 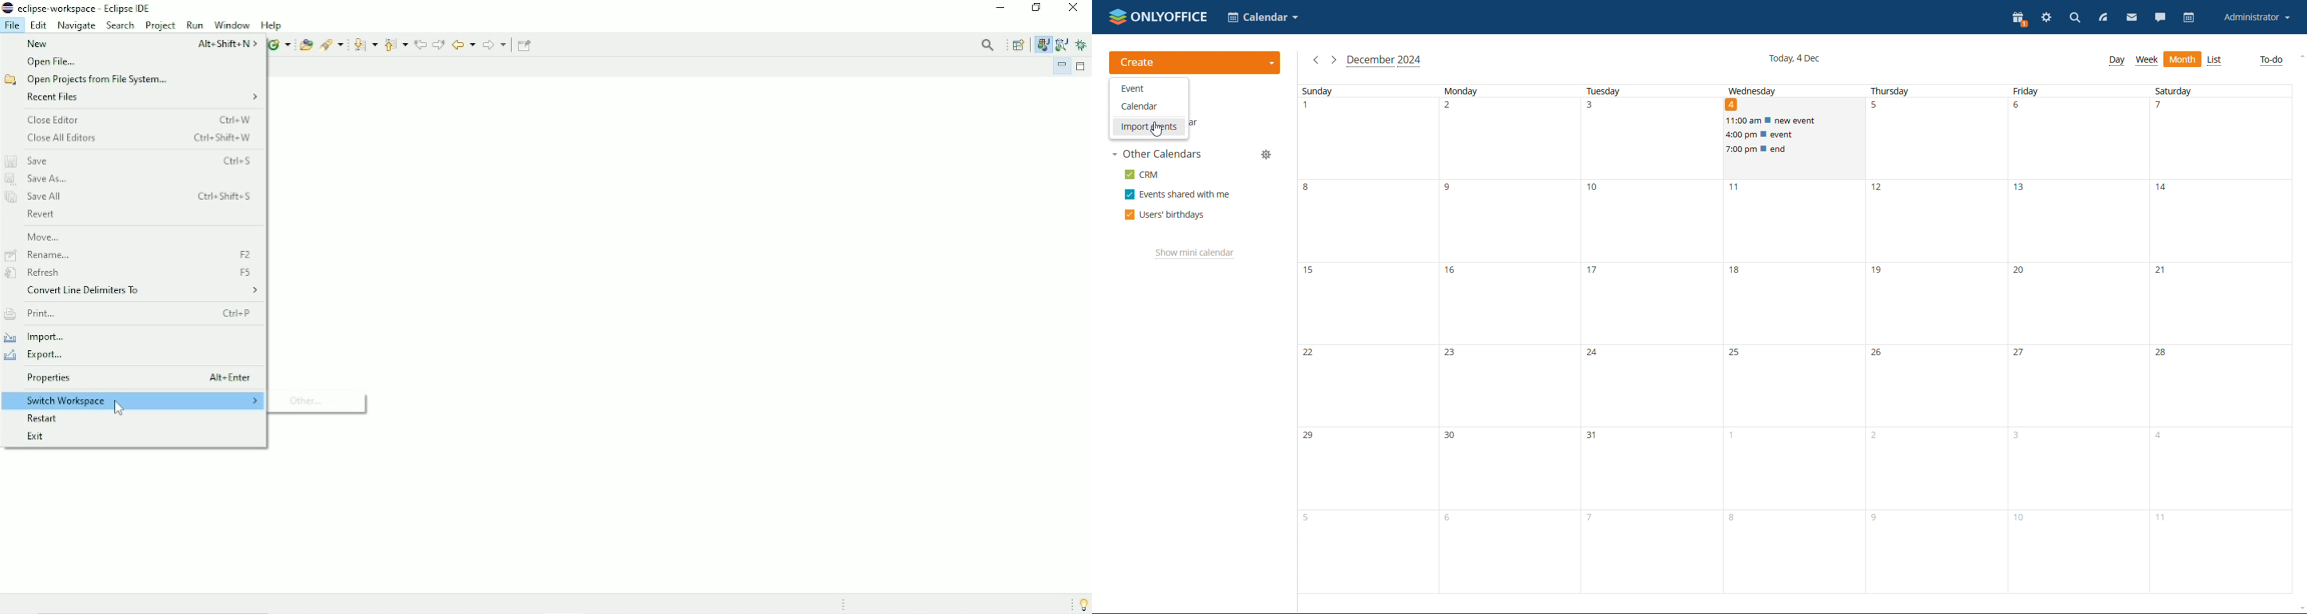 What do you see at coordinates (2147, 61) in the screenshot?
I see `week` at bounding box center [2147, 61].